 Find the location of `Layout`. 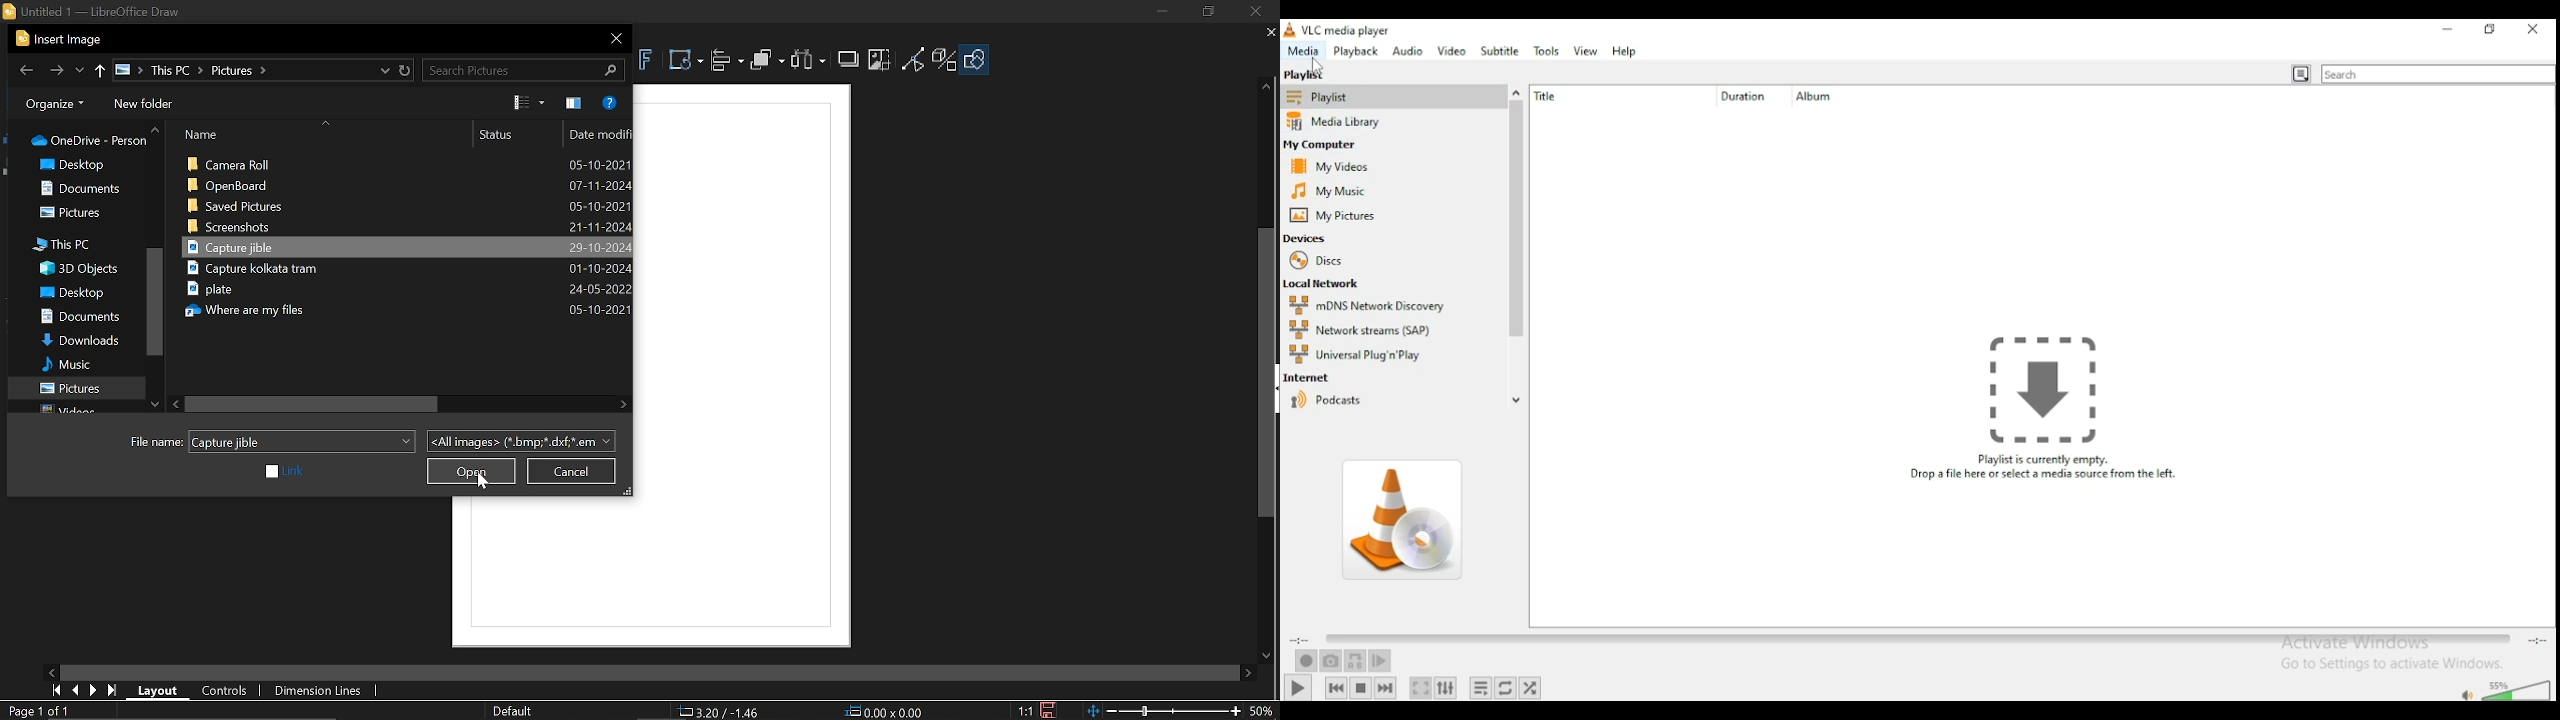

Layout is located at coordinates (157, 690).